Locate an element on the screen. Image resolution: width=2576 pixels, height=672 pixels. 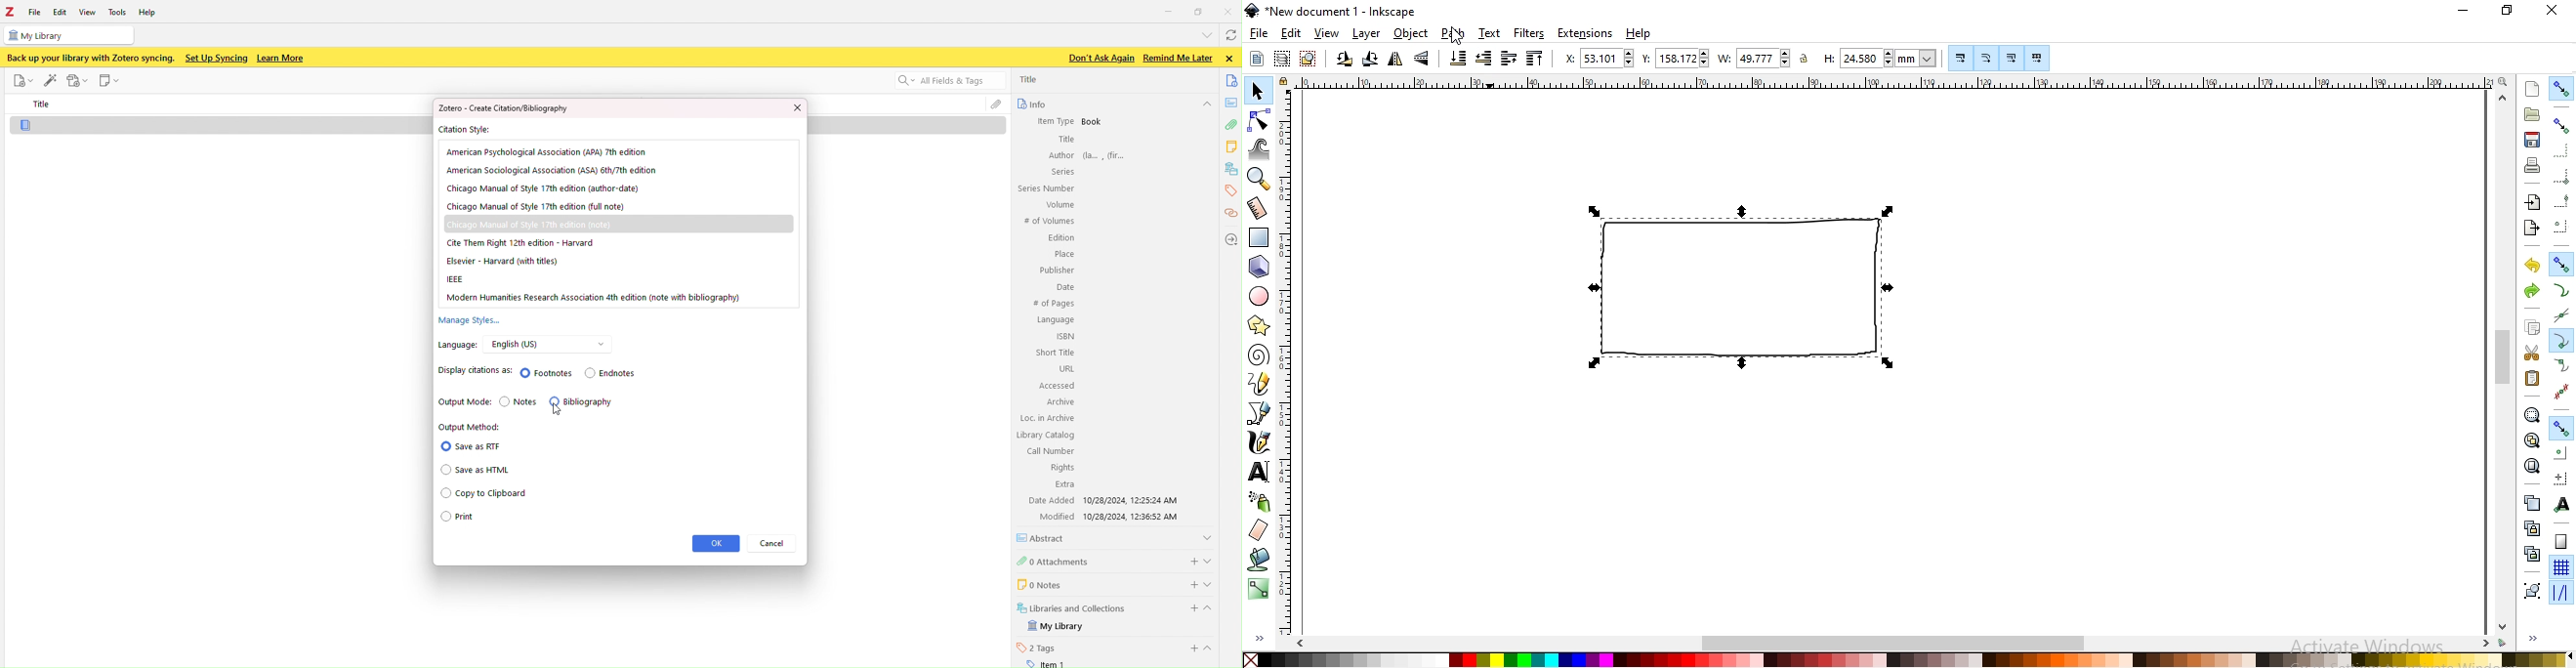
snap bounding boxes is located at coordinates (2563, 124).